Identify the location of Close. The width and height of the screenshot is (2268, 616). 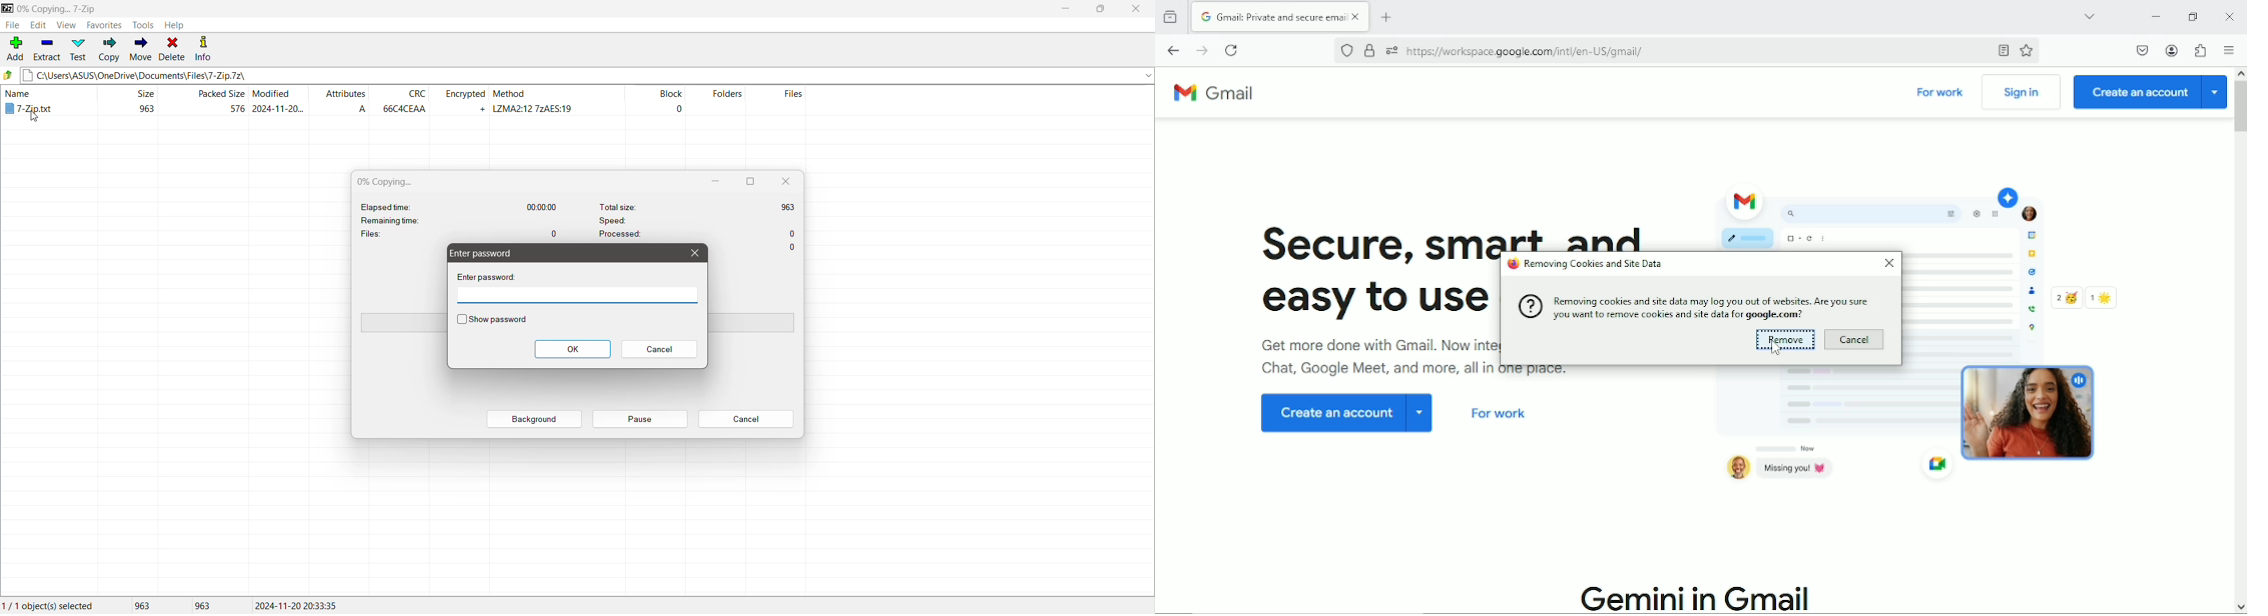
(2229, 16).